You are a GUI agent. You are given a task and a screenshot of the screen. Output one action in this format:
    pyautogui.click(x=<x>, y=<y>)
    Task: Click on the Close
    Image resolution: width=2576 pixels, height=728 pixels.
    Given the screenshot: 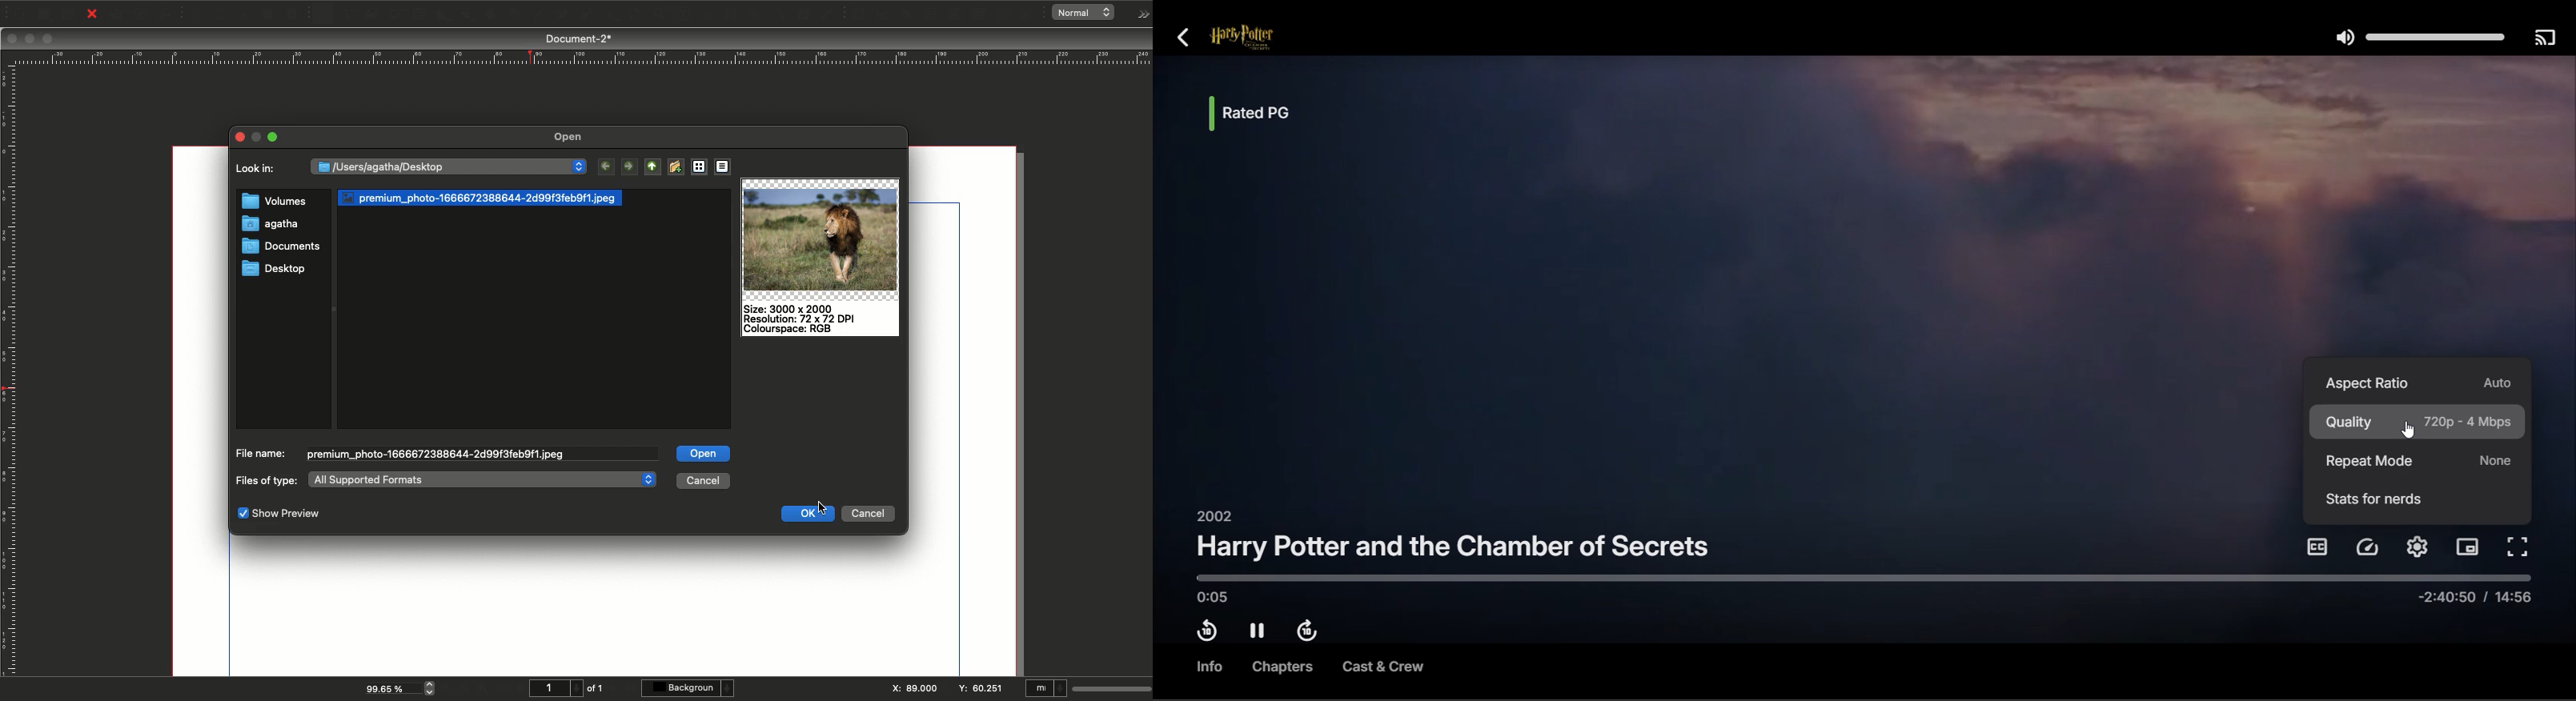 What is the action you would take?
    pyautogui.click(x=92, y=14)
    